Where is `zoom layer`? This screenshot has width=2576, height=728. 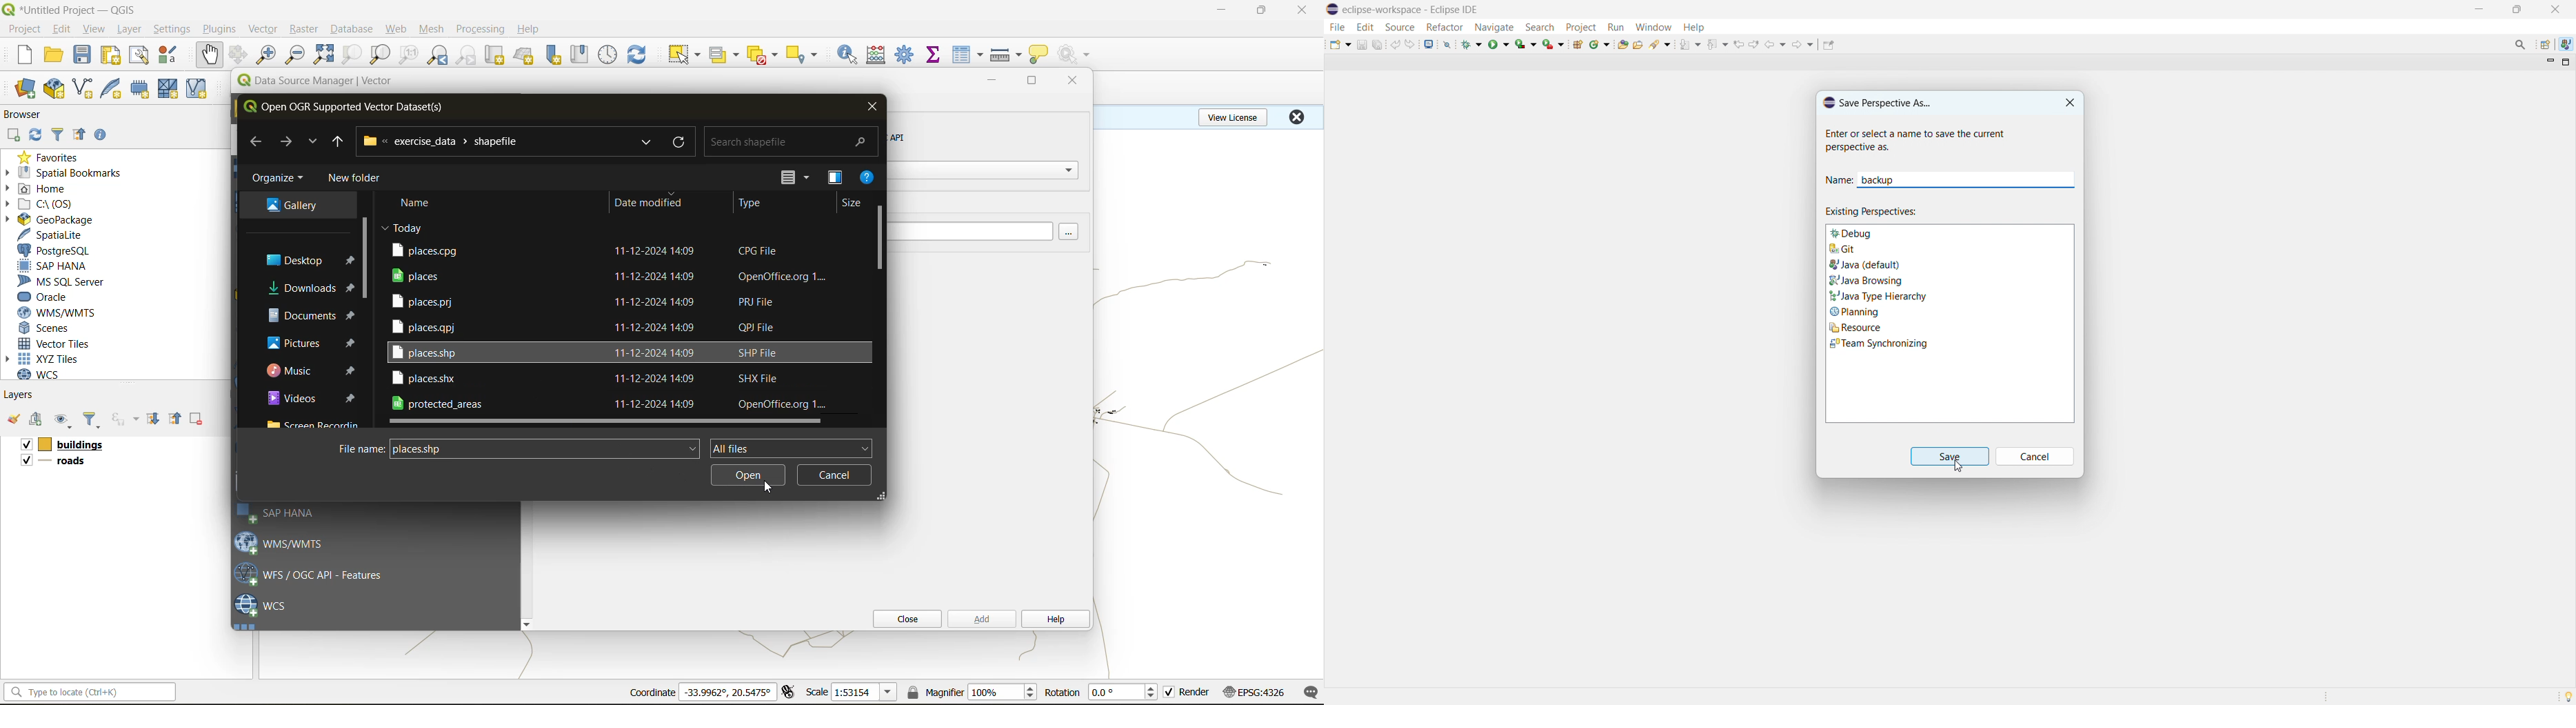 zoom layer is located at coordinates (381, 57).